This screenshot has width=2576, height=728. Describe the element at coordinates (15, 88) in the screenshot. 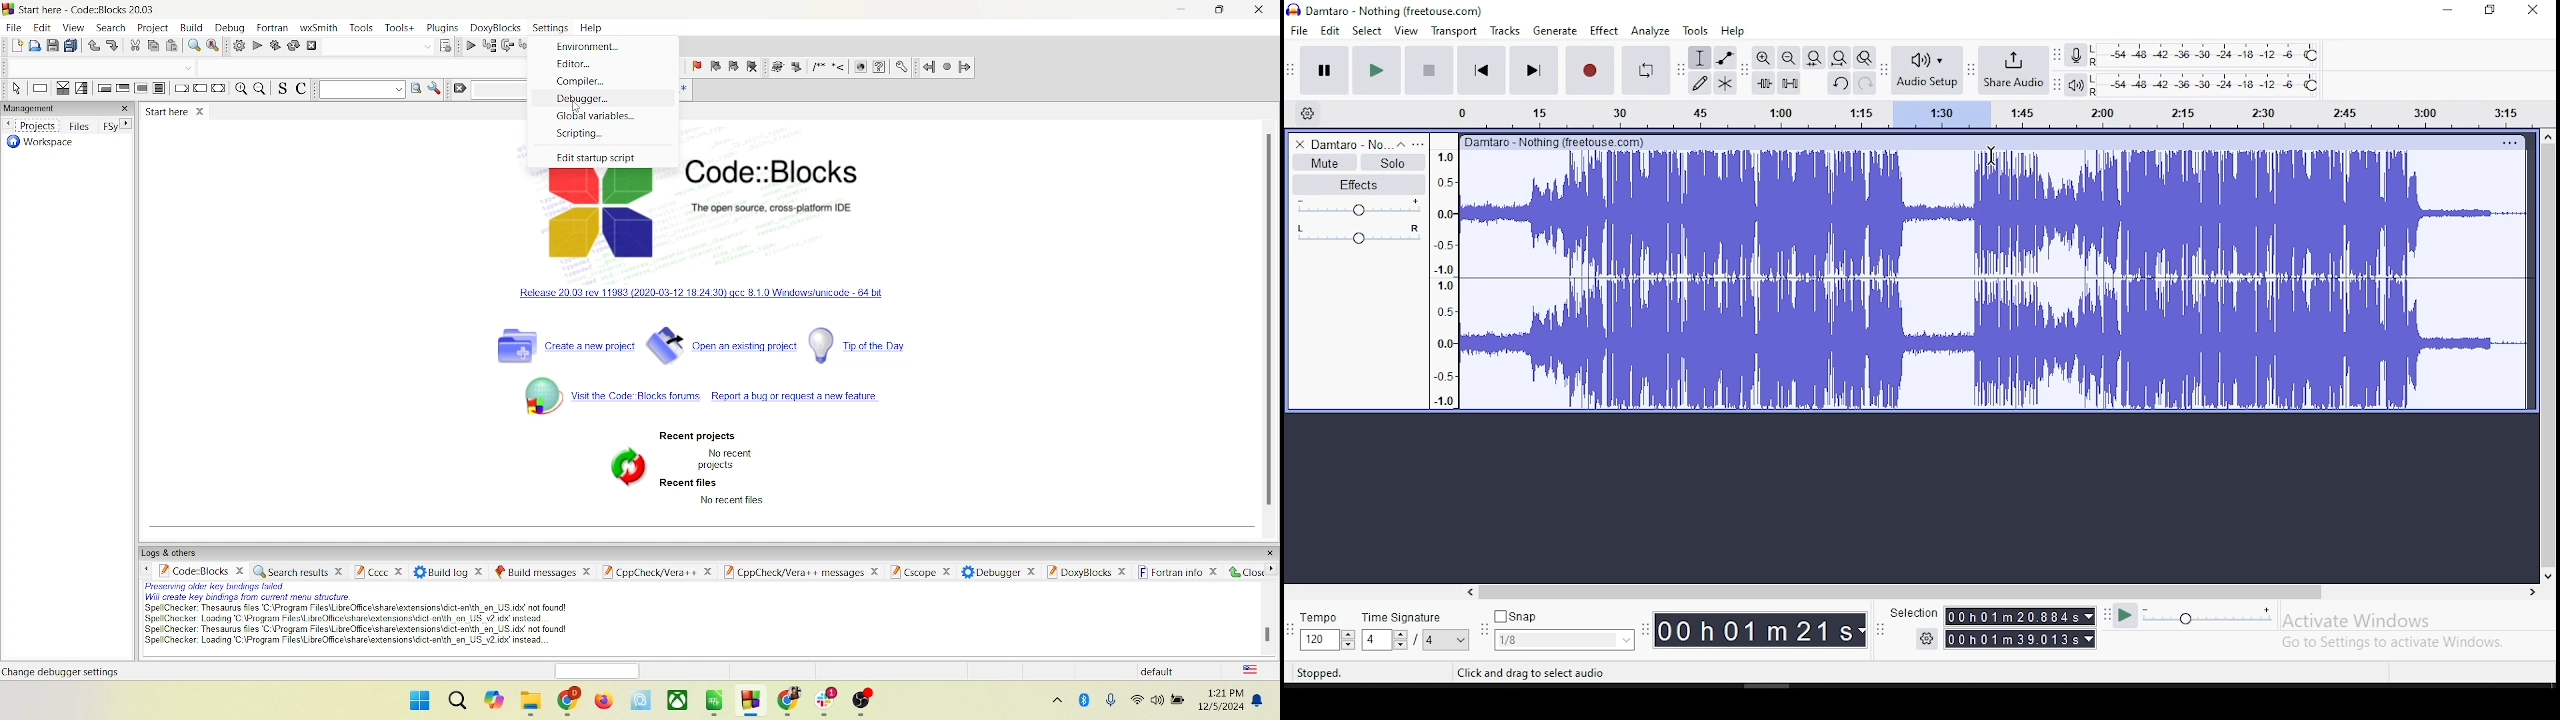

I see `select` at that location.